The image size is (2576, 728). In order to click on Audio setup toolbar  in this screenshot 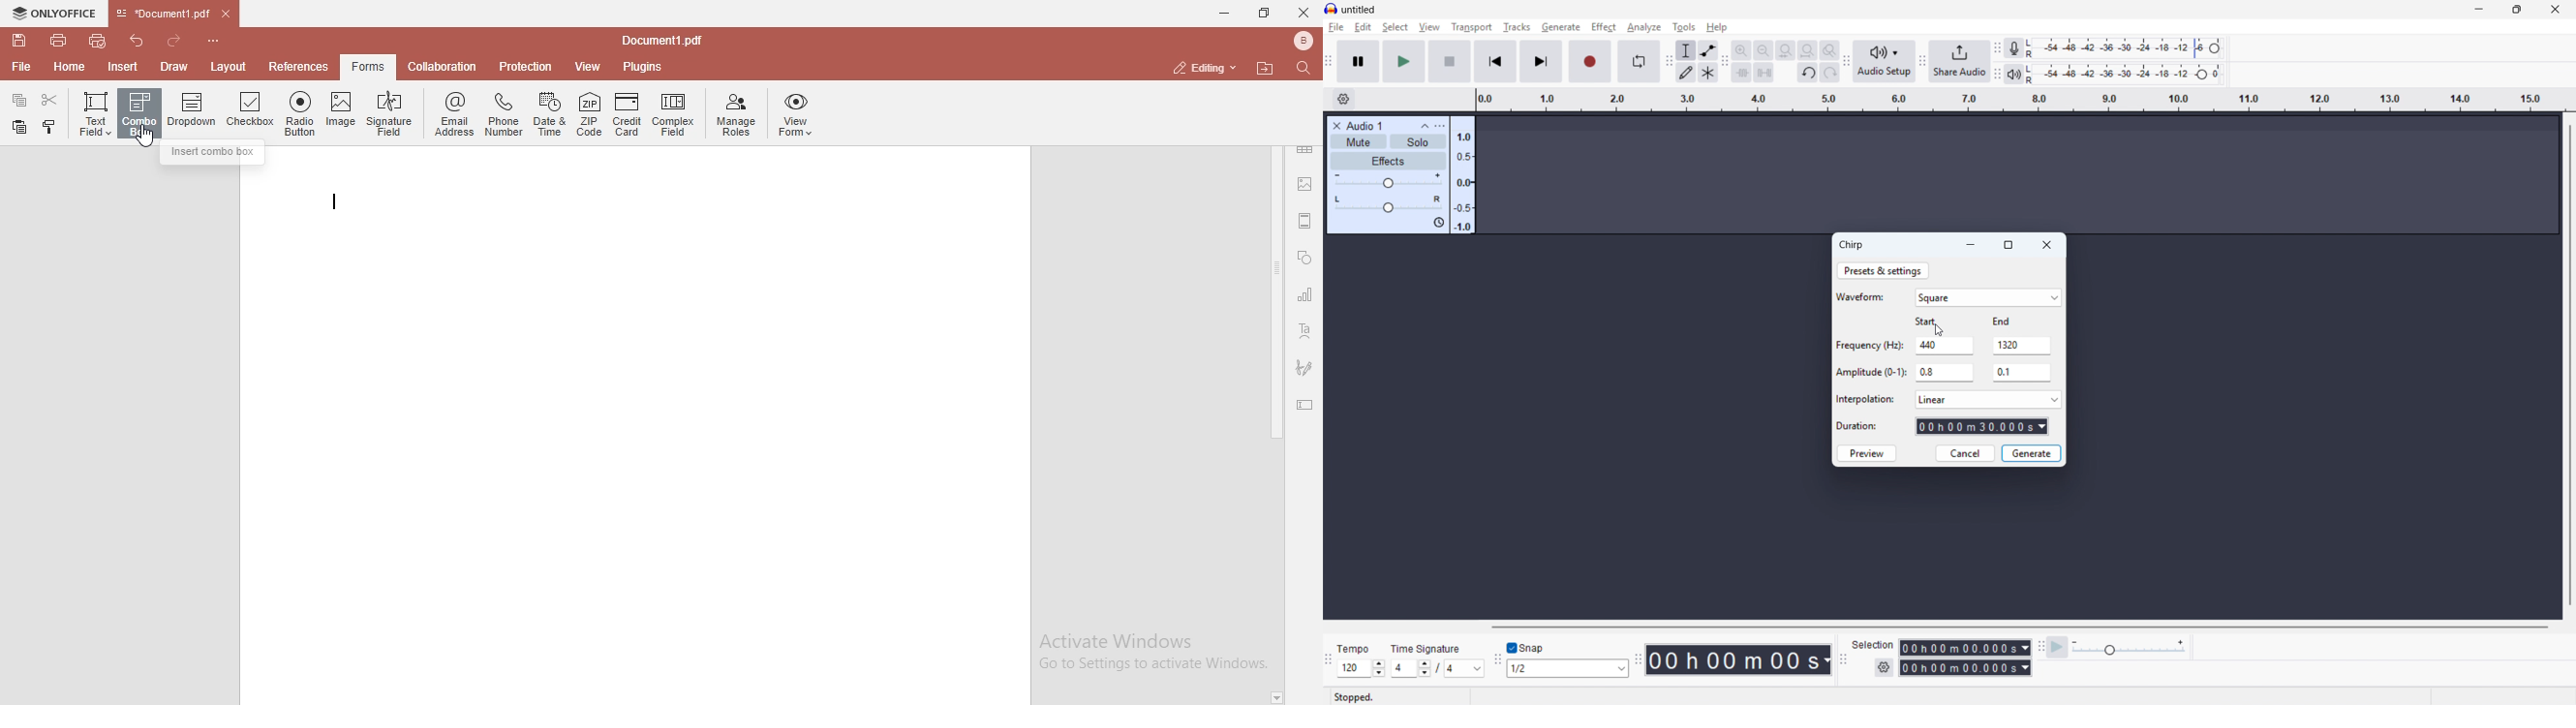, I will do `click(1846, 61)`.